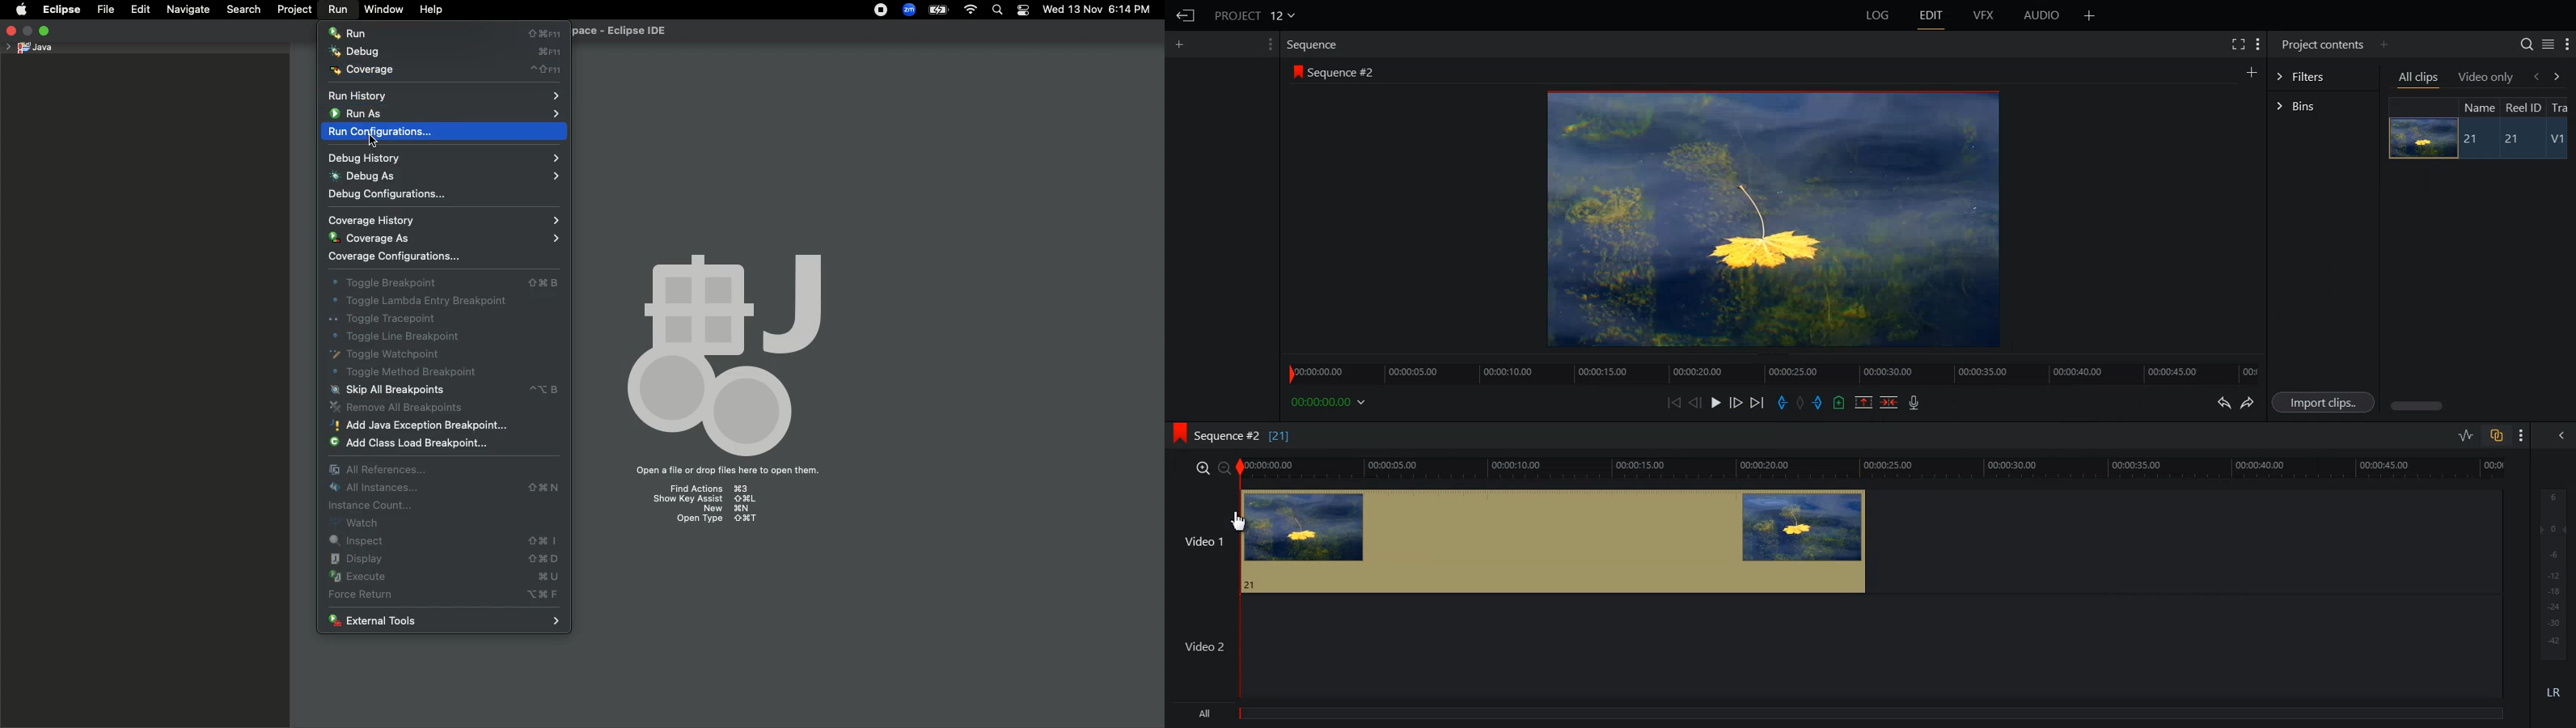 Image resolution: width=2576 pixels, height=728 pixels. I want to click on logo, so click(1175, 431).